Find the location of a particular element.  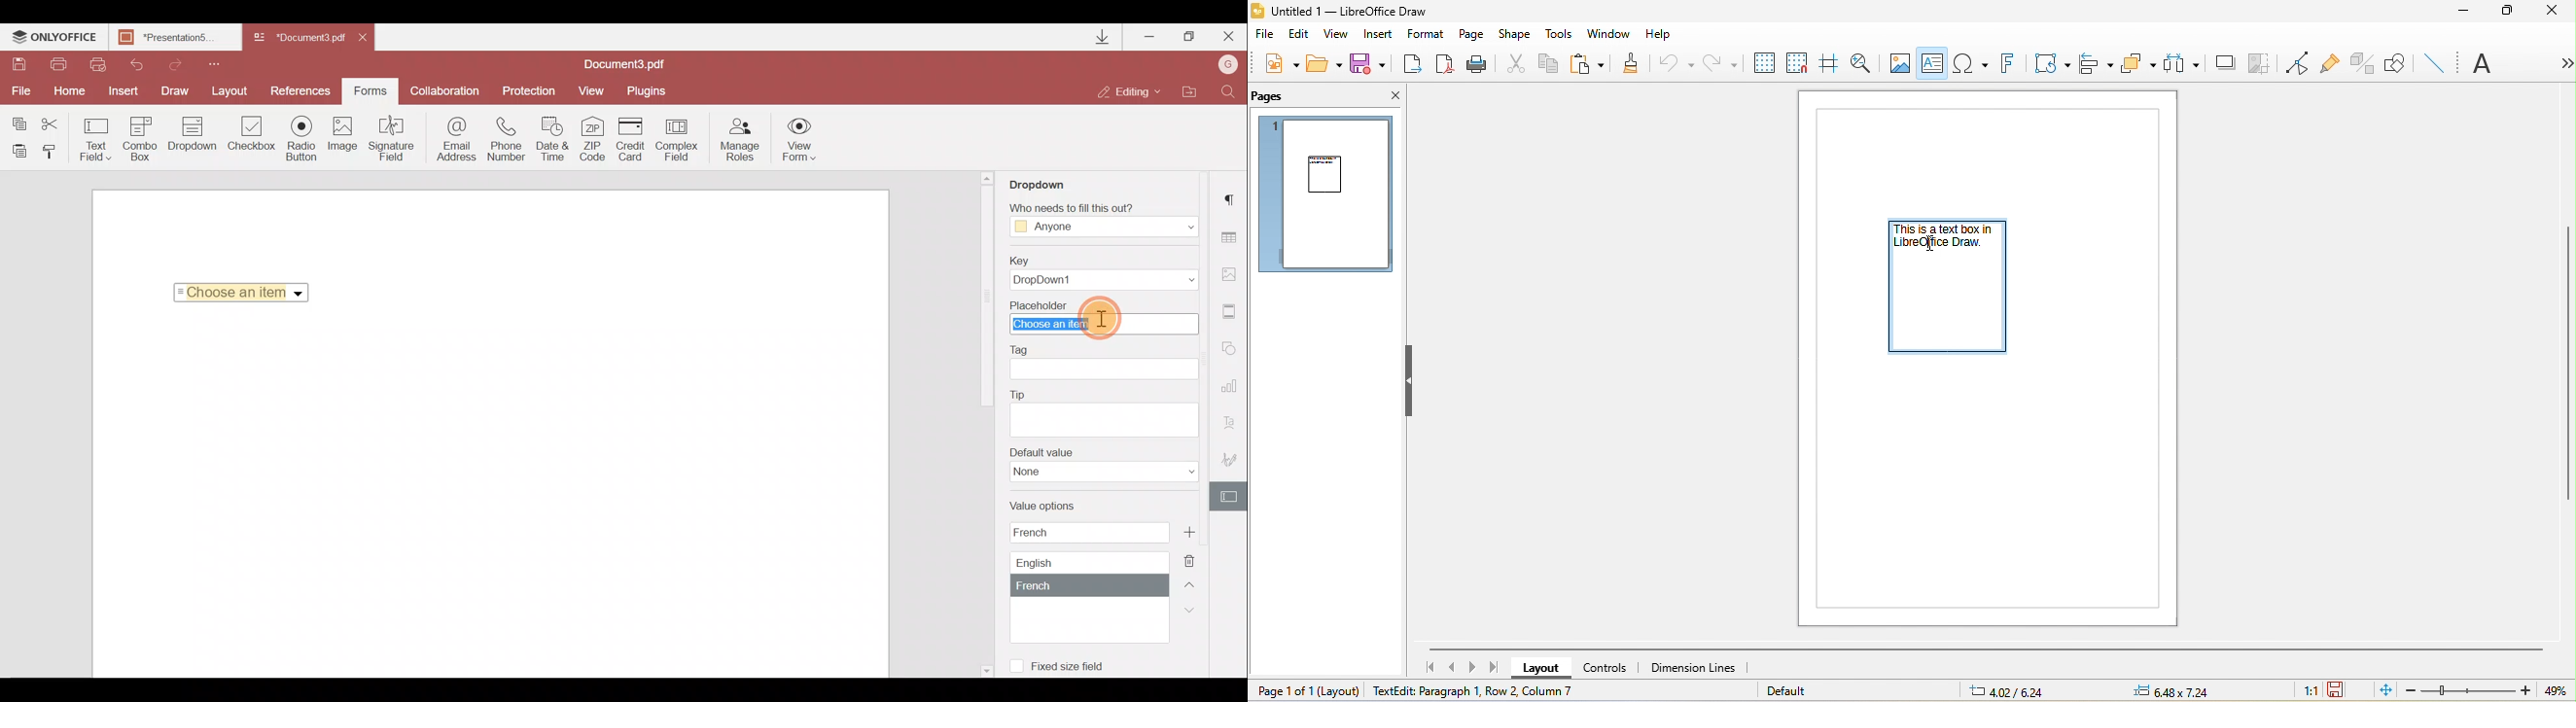

Print file is located at coordinates (60, 65).